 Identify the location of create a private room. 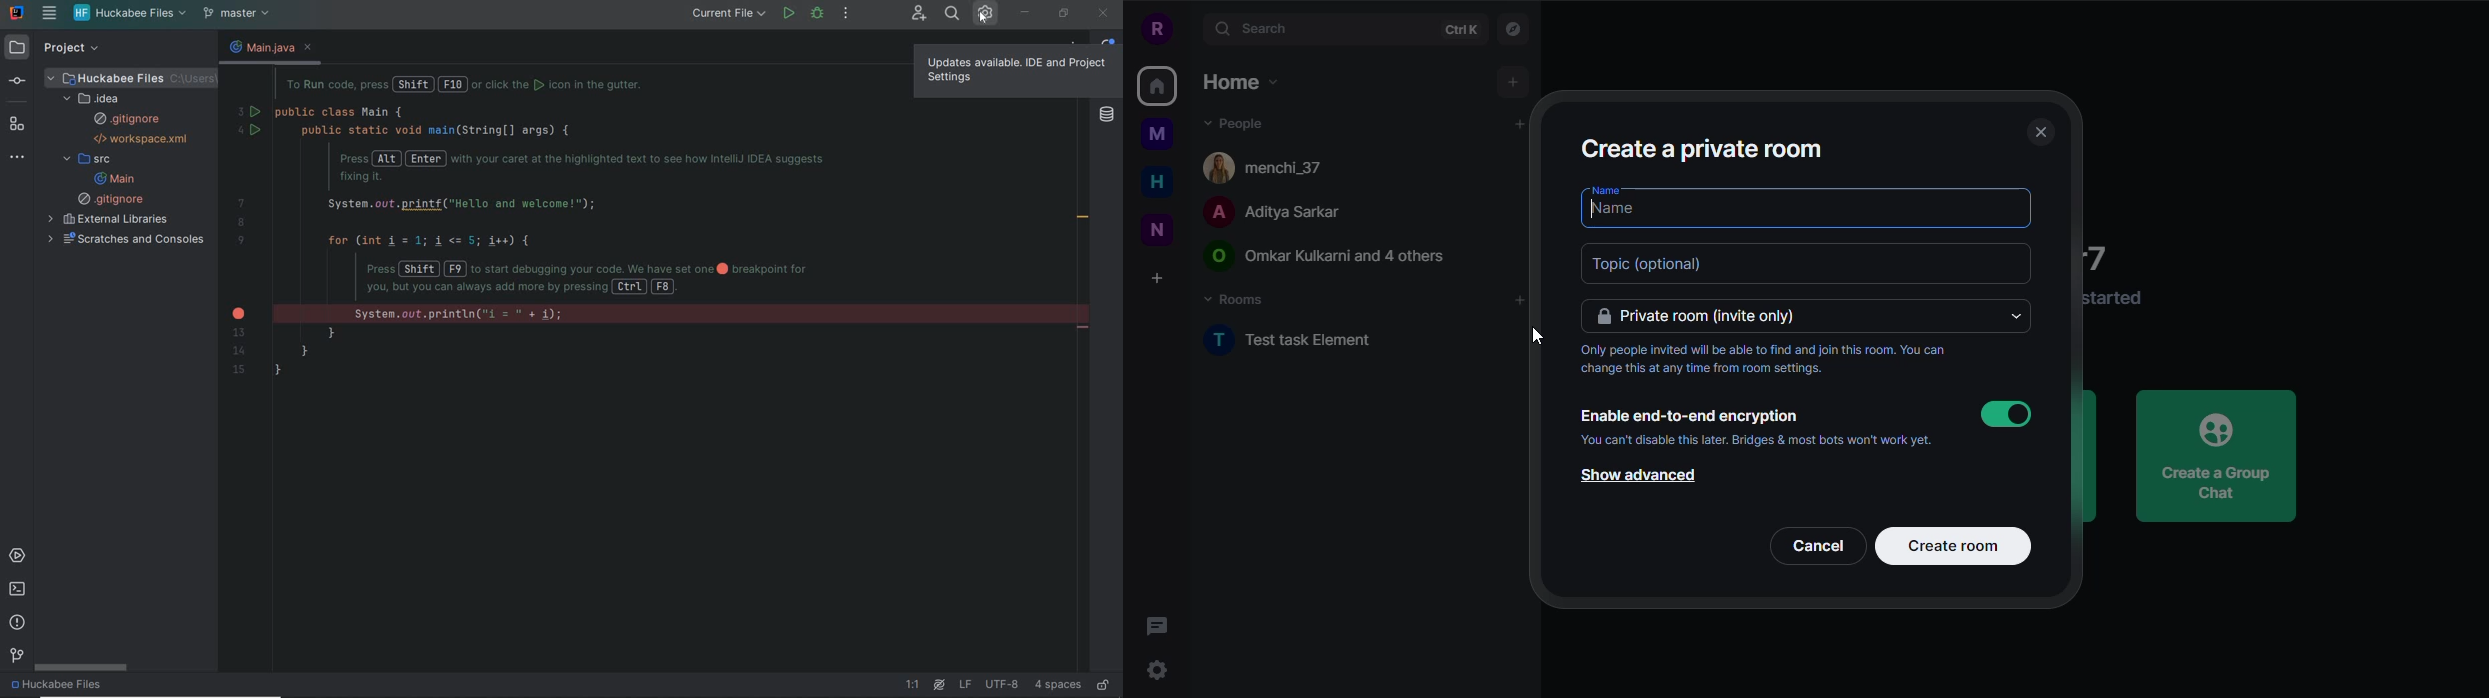
(1701, 147).